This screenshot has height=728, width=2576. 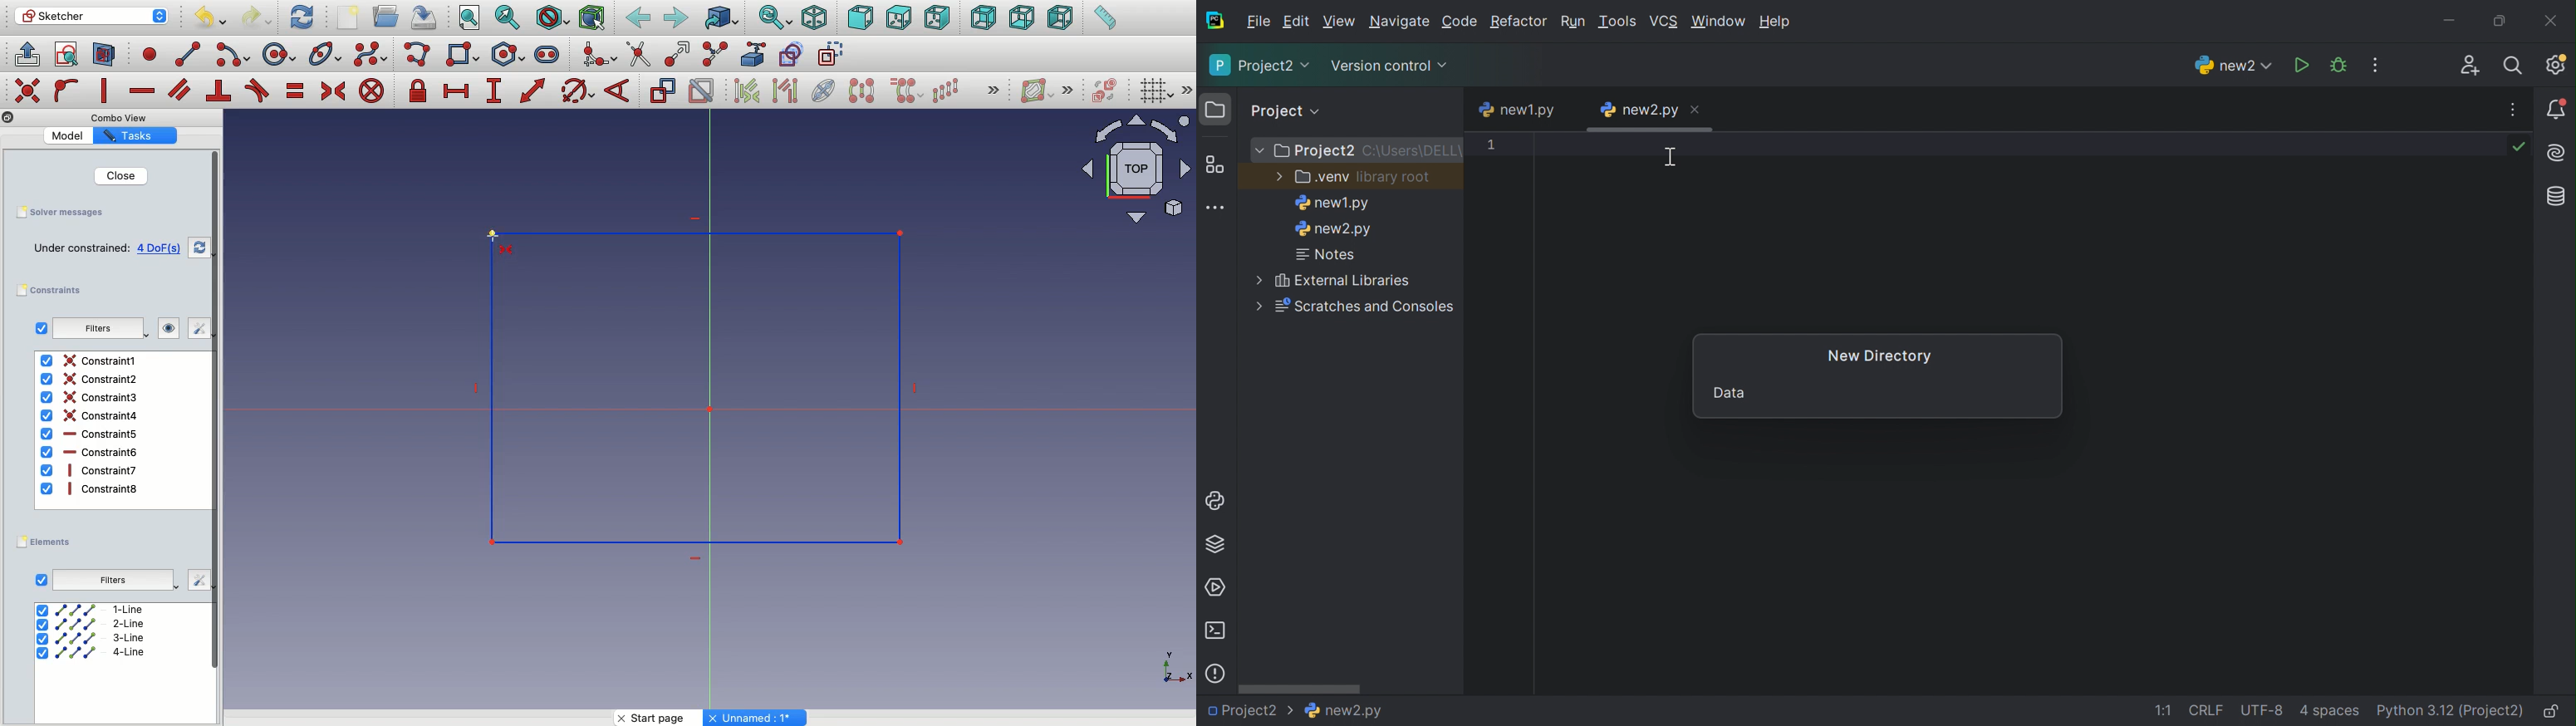 I want to click on Constraint1, so click(x=88, y=361).